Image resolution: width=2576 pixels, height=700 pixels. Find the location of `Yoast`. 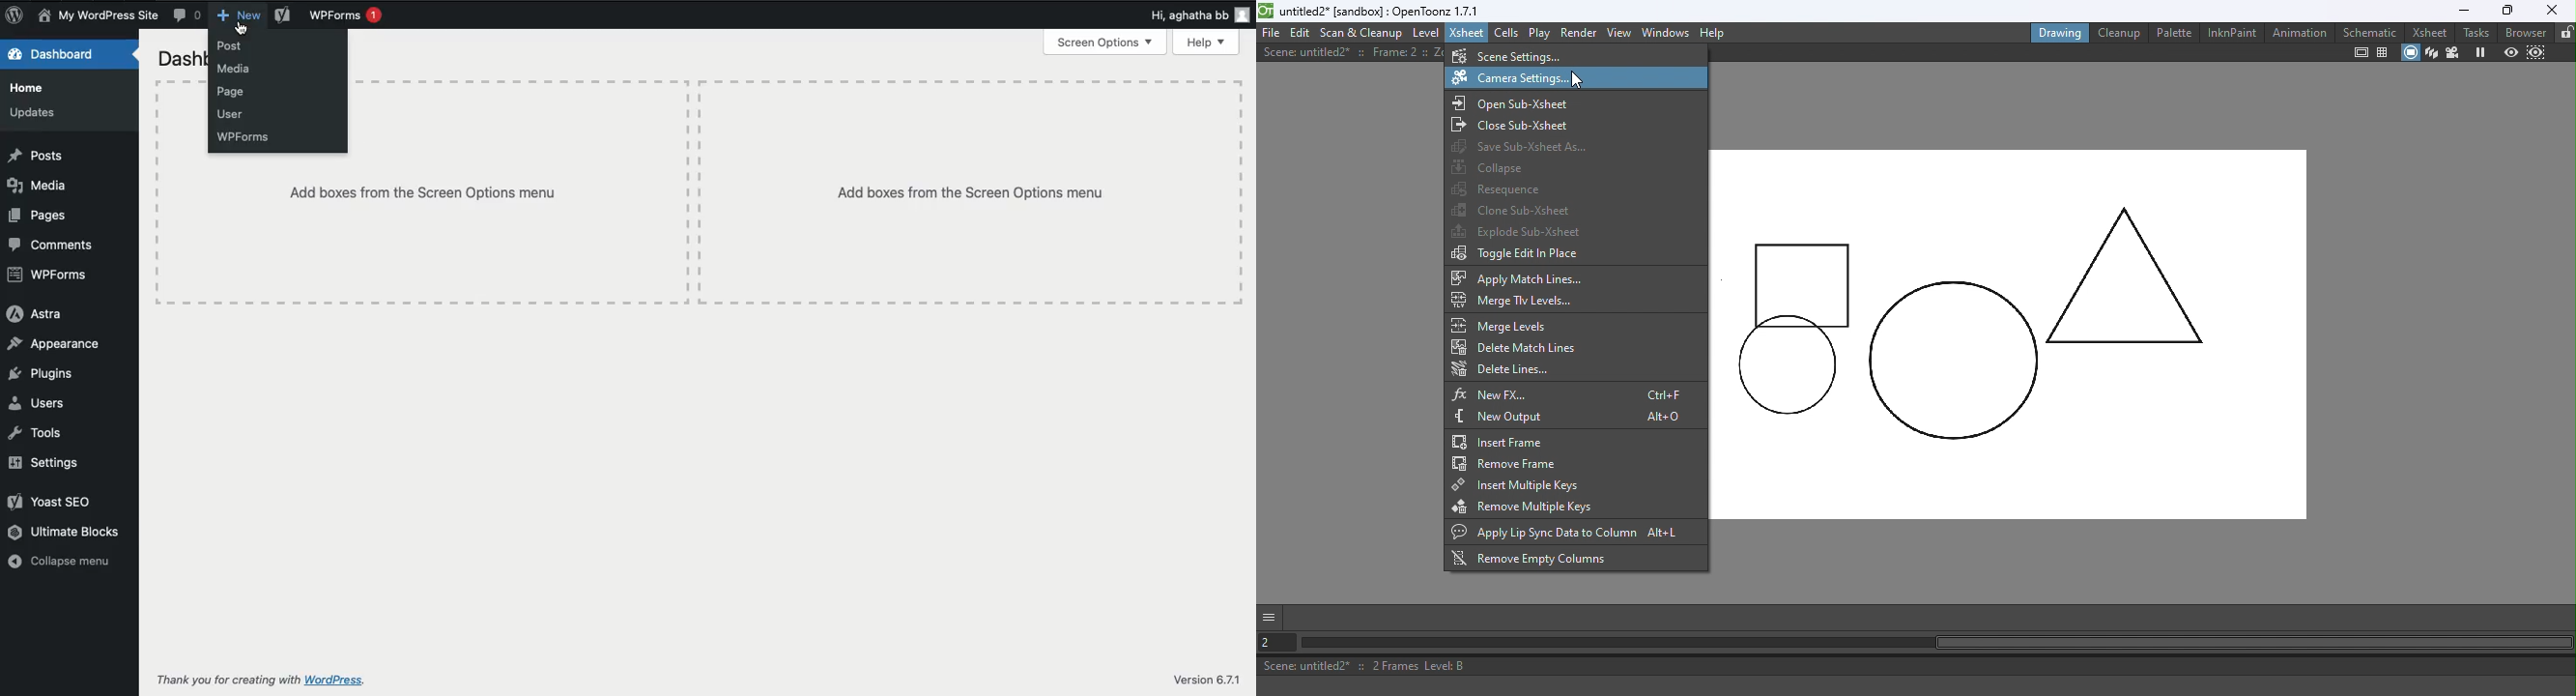

Yoast is located at coordinates (285, 16).